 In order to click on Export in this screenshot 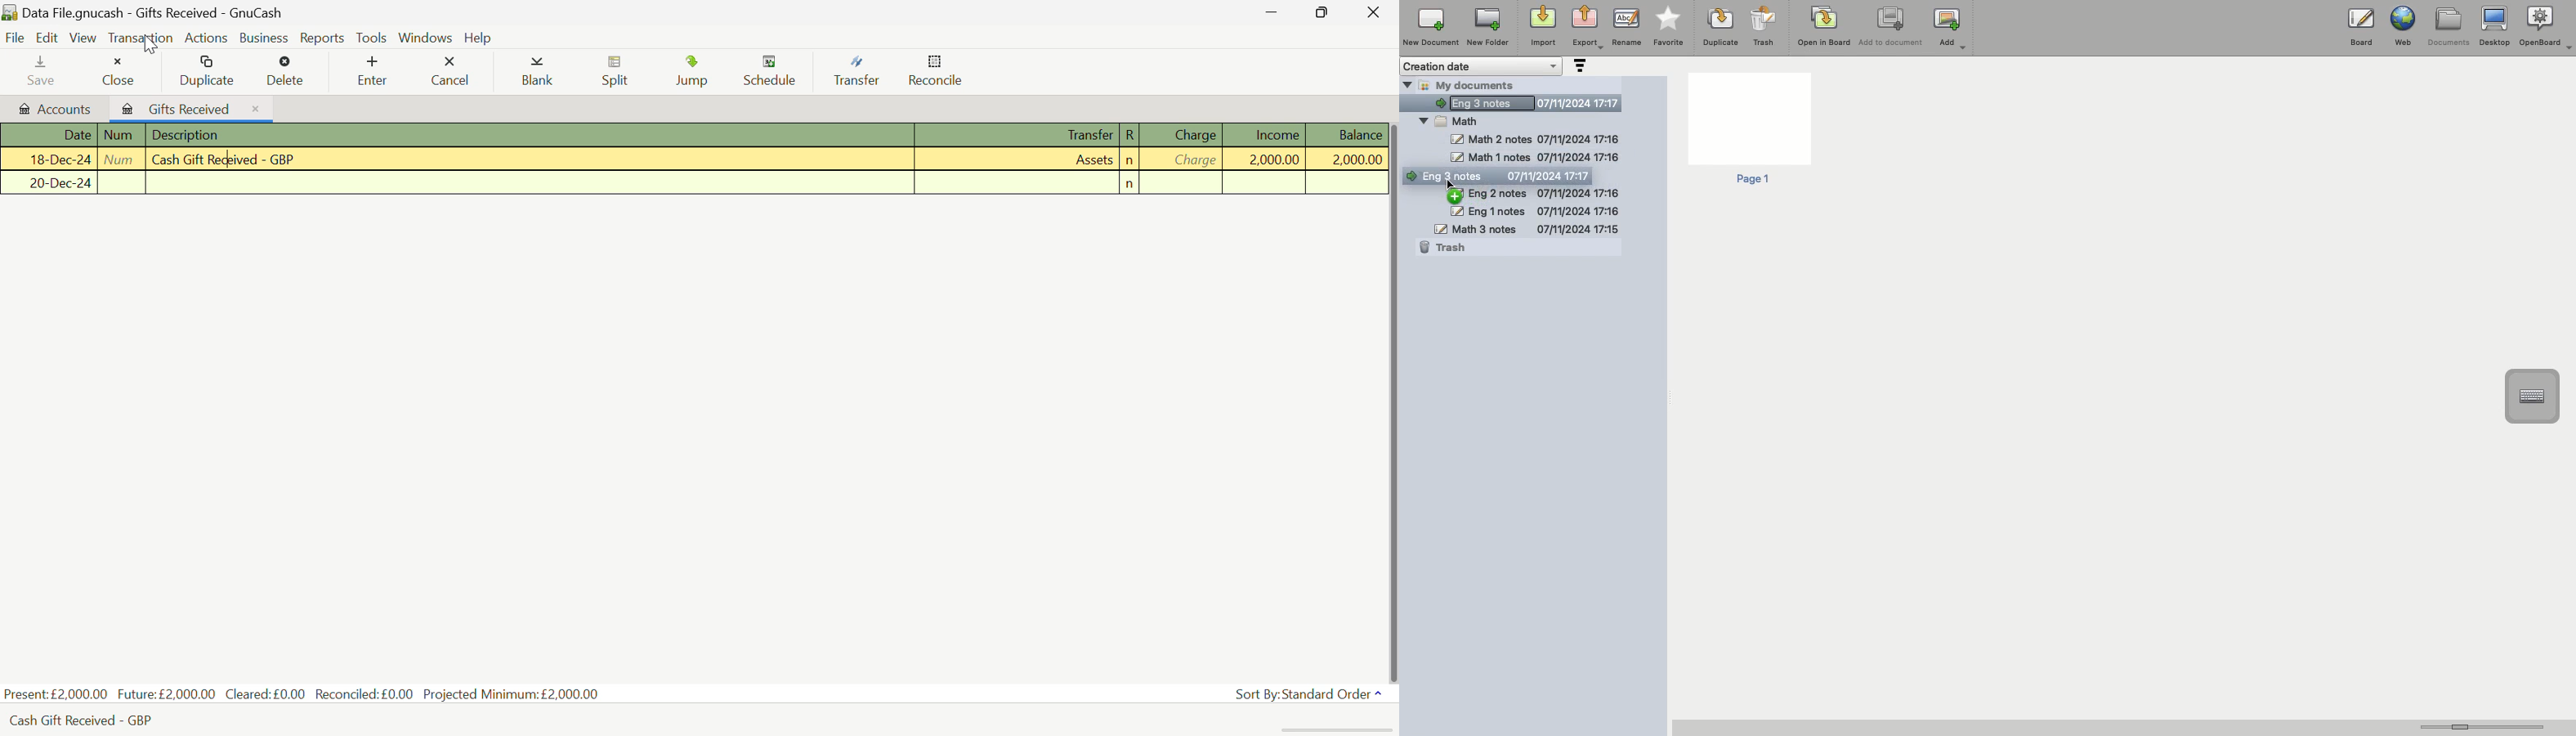, I will do `click(1587, 29)`.